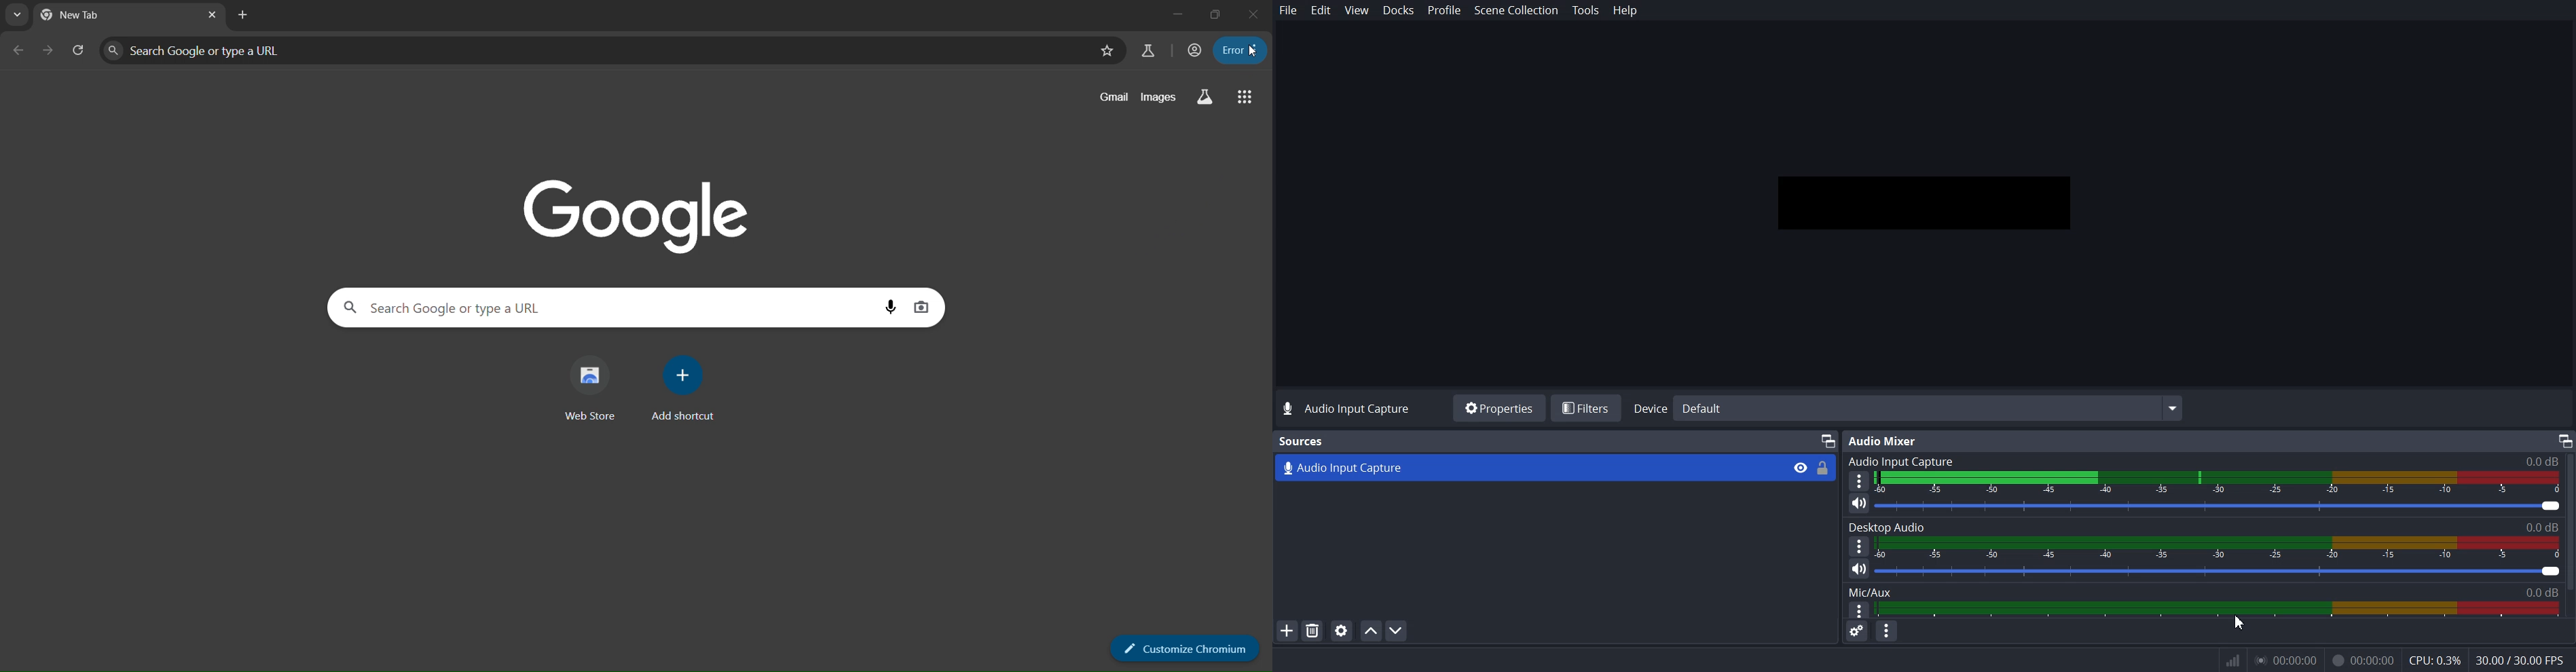 The width and height of the screenshot is (2576, 672). Describe the element at coordinates (1860, 569) in the screenshot. I see `Mute` at that location.